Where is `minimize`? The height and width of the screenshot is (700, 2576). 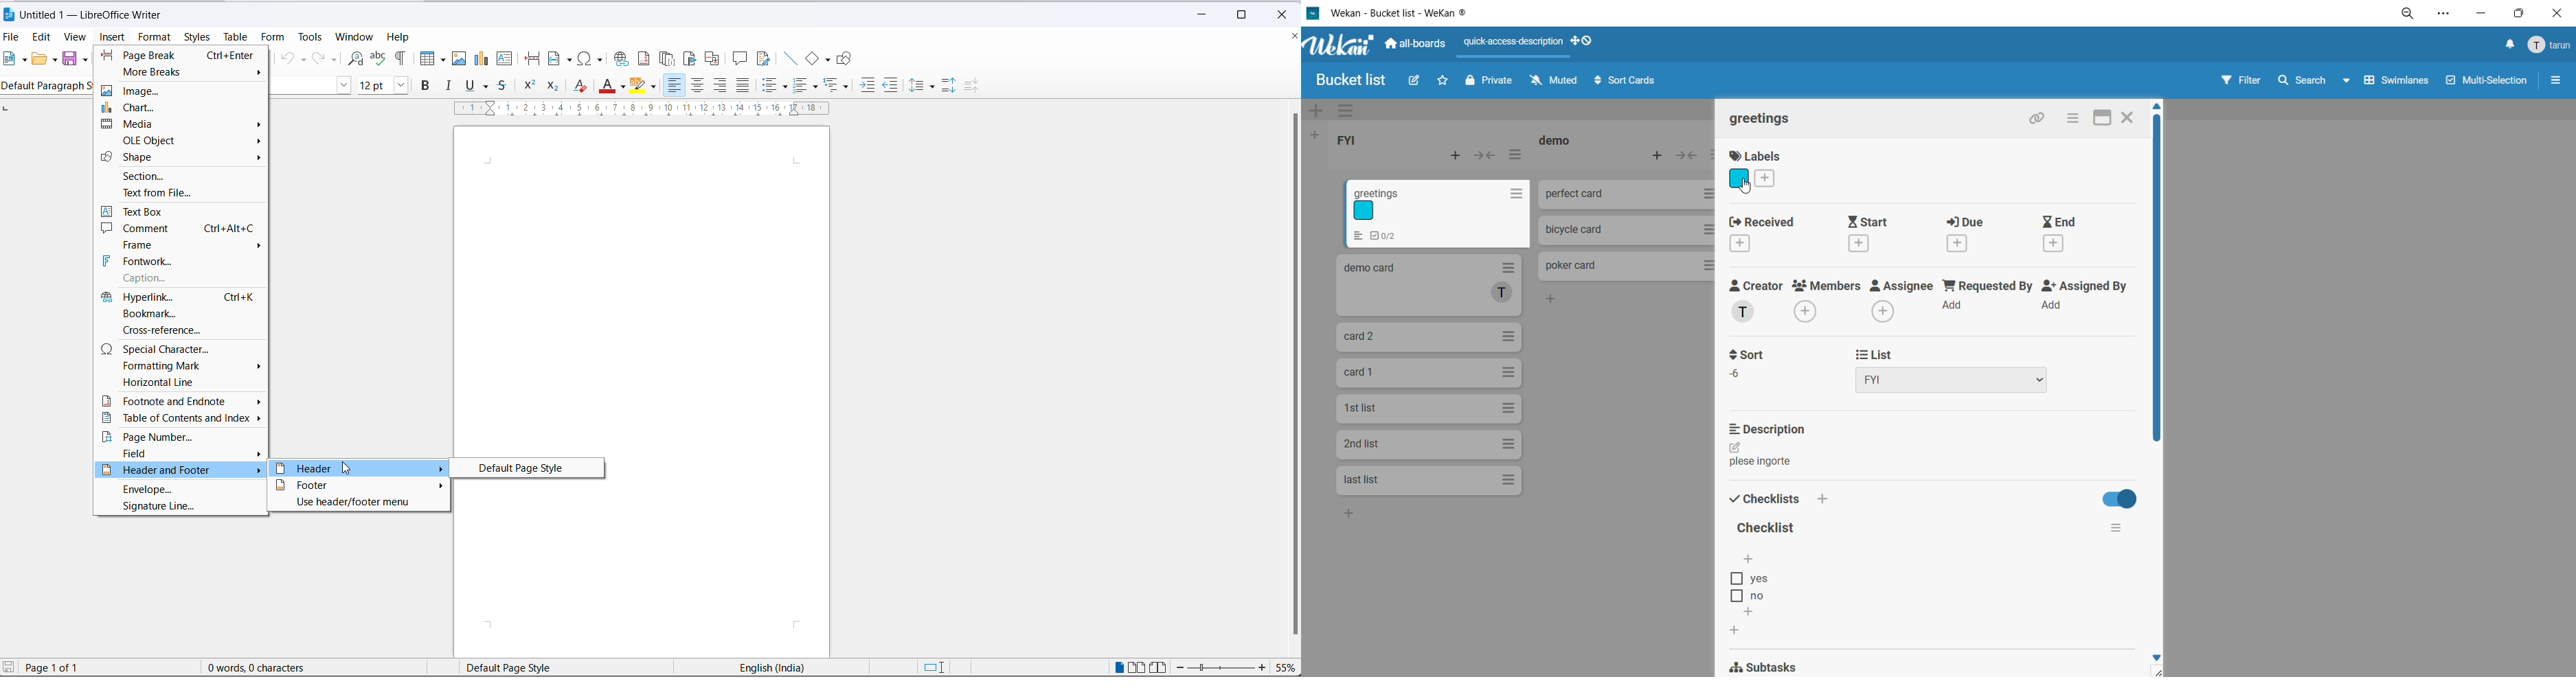
minimize is located at coordinates (1199, 15).